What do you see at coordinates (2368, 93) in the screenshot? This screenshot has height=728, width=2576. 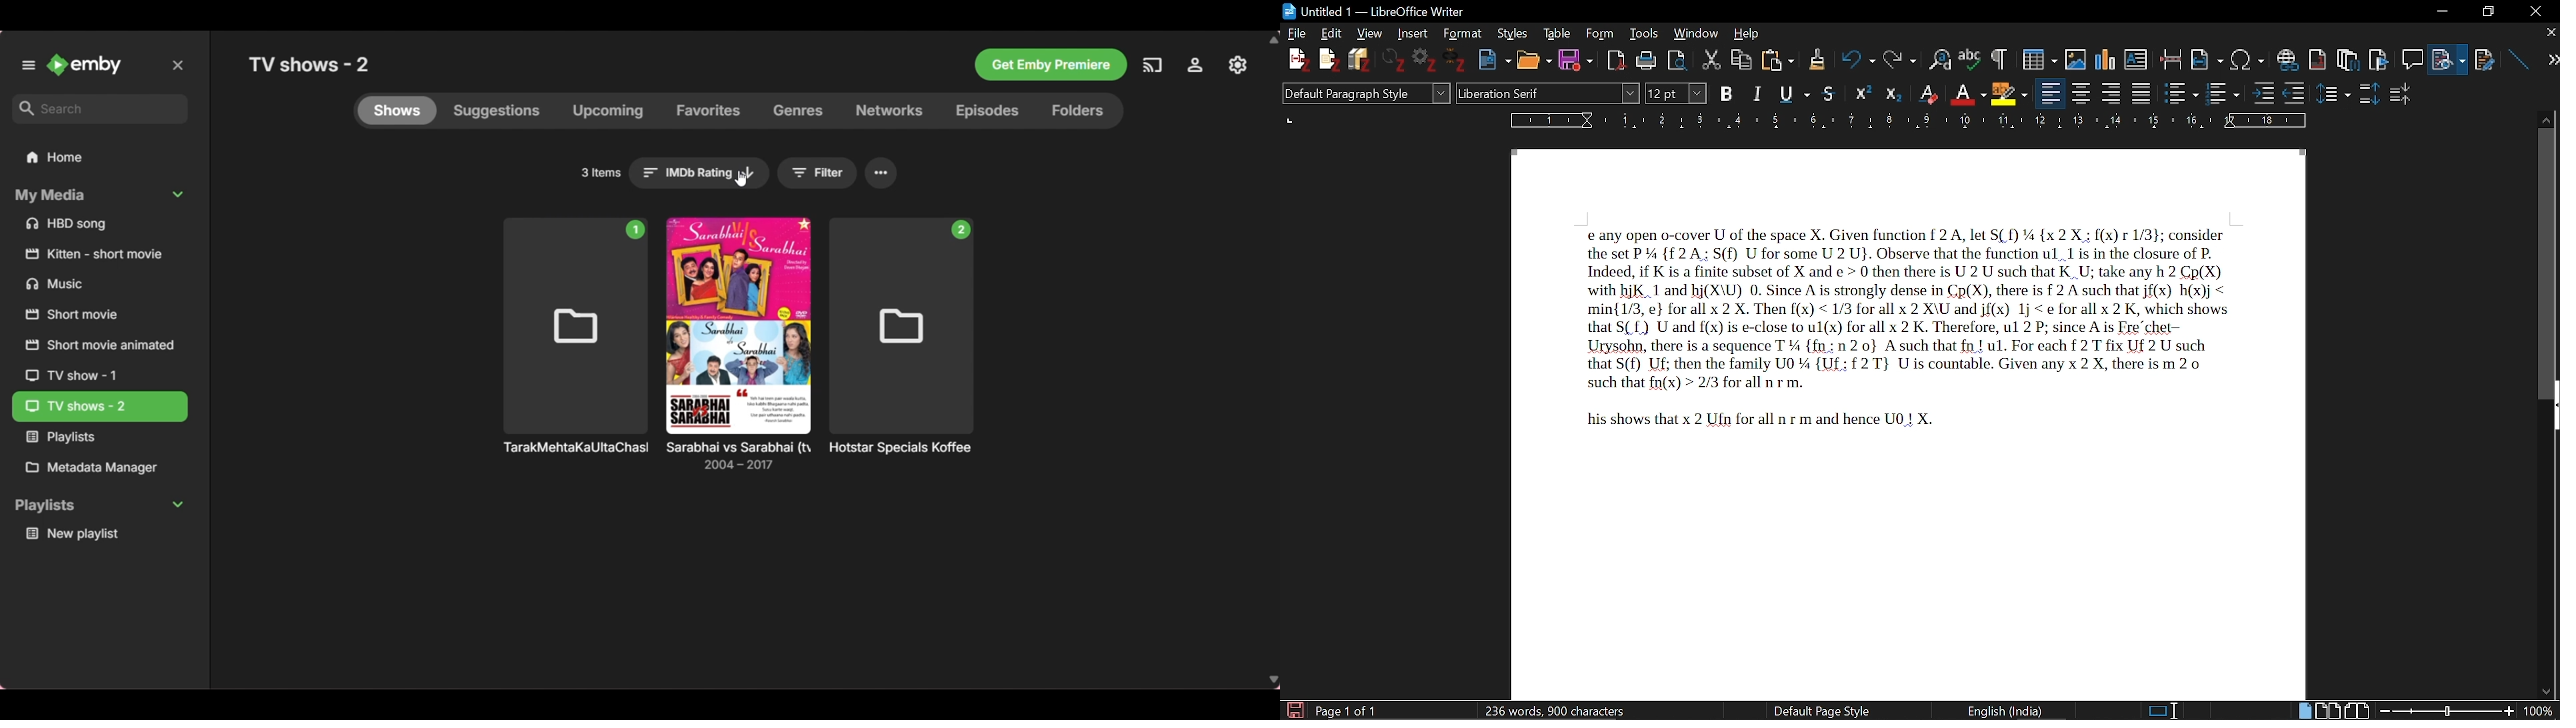 I see `increase paragraph space` at bounding box center [2368, 93].